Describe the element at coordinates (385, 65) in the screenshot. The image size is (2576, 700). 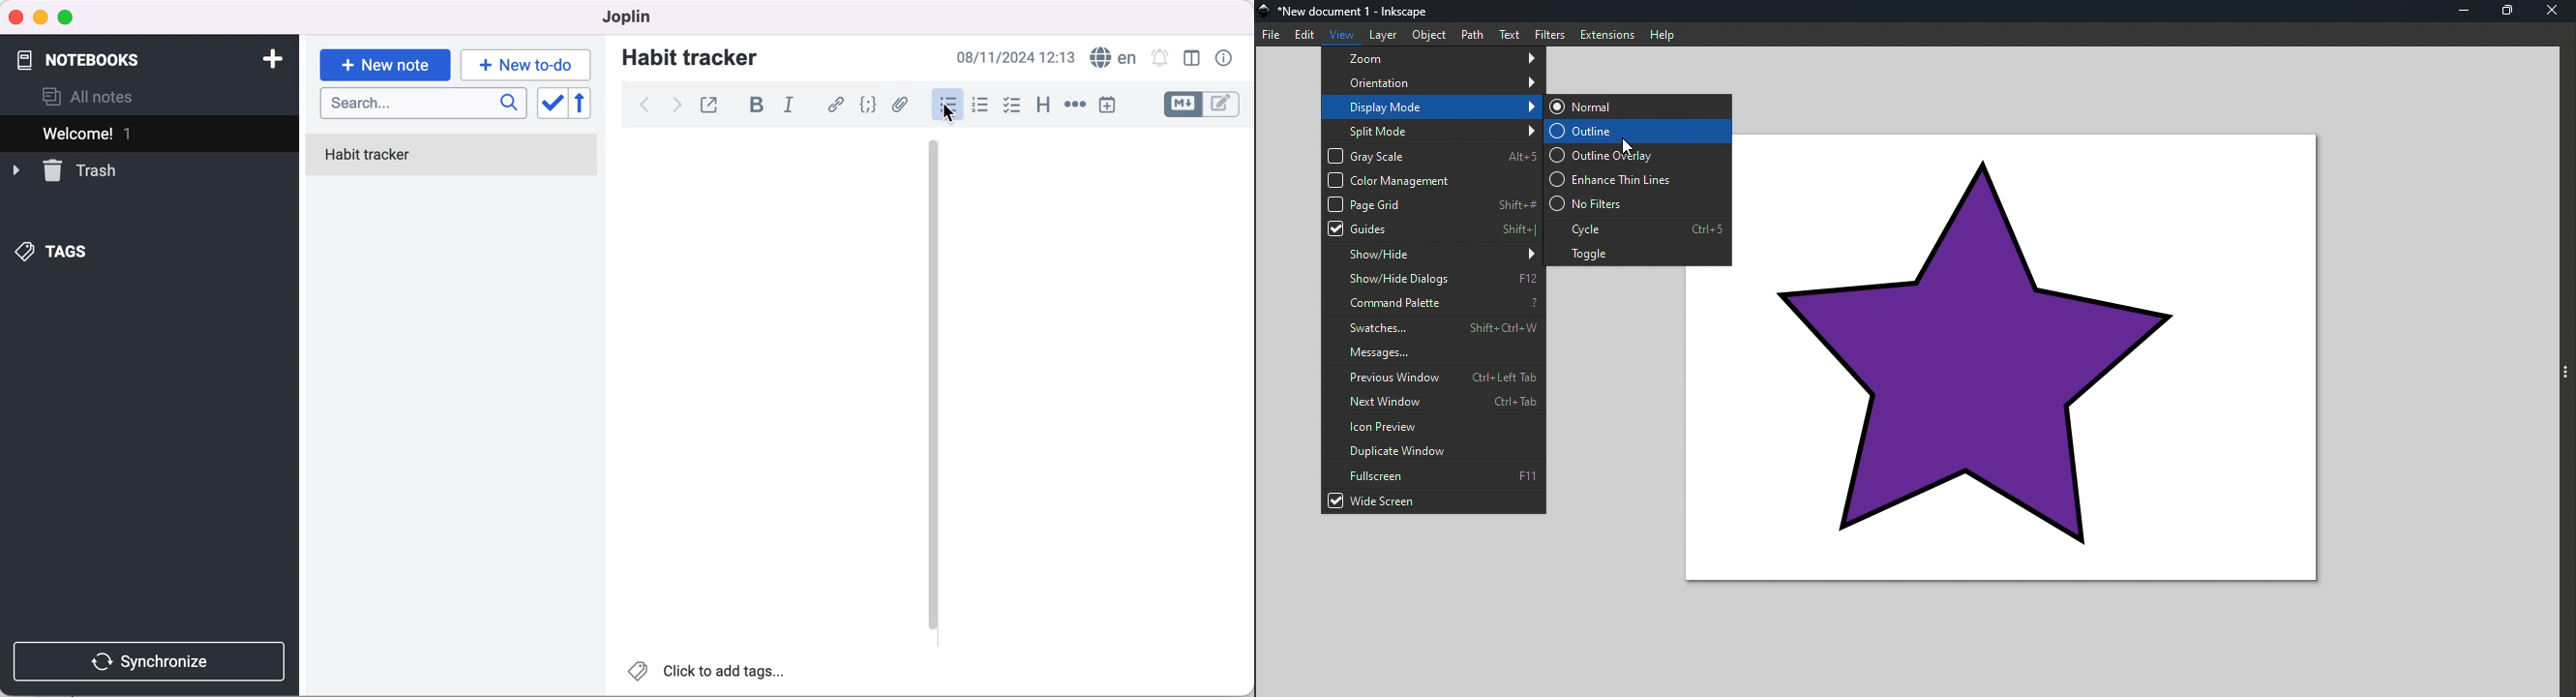
I see `new note` at that location.